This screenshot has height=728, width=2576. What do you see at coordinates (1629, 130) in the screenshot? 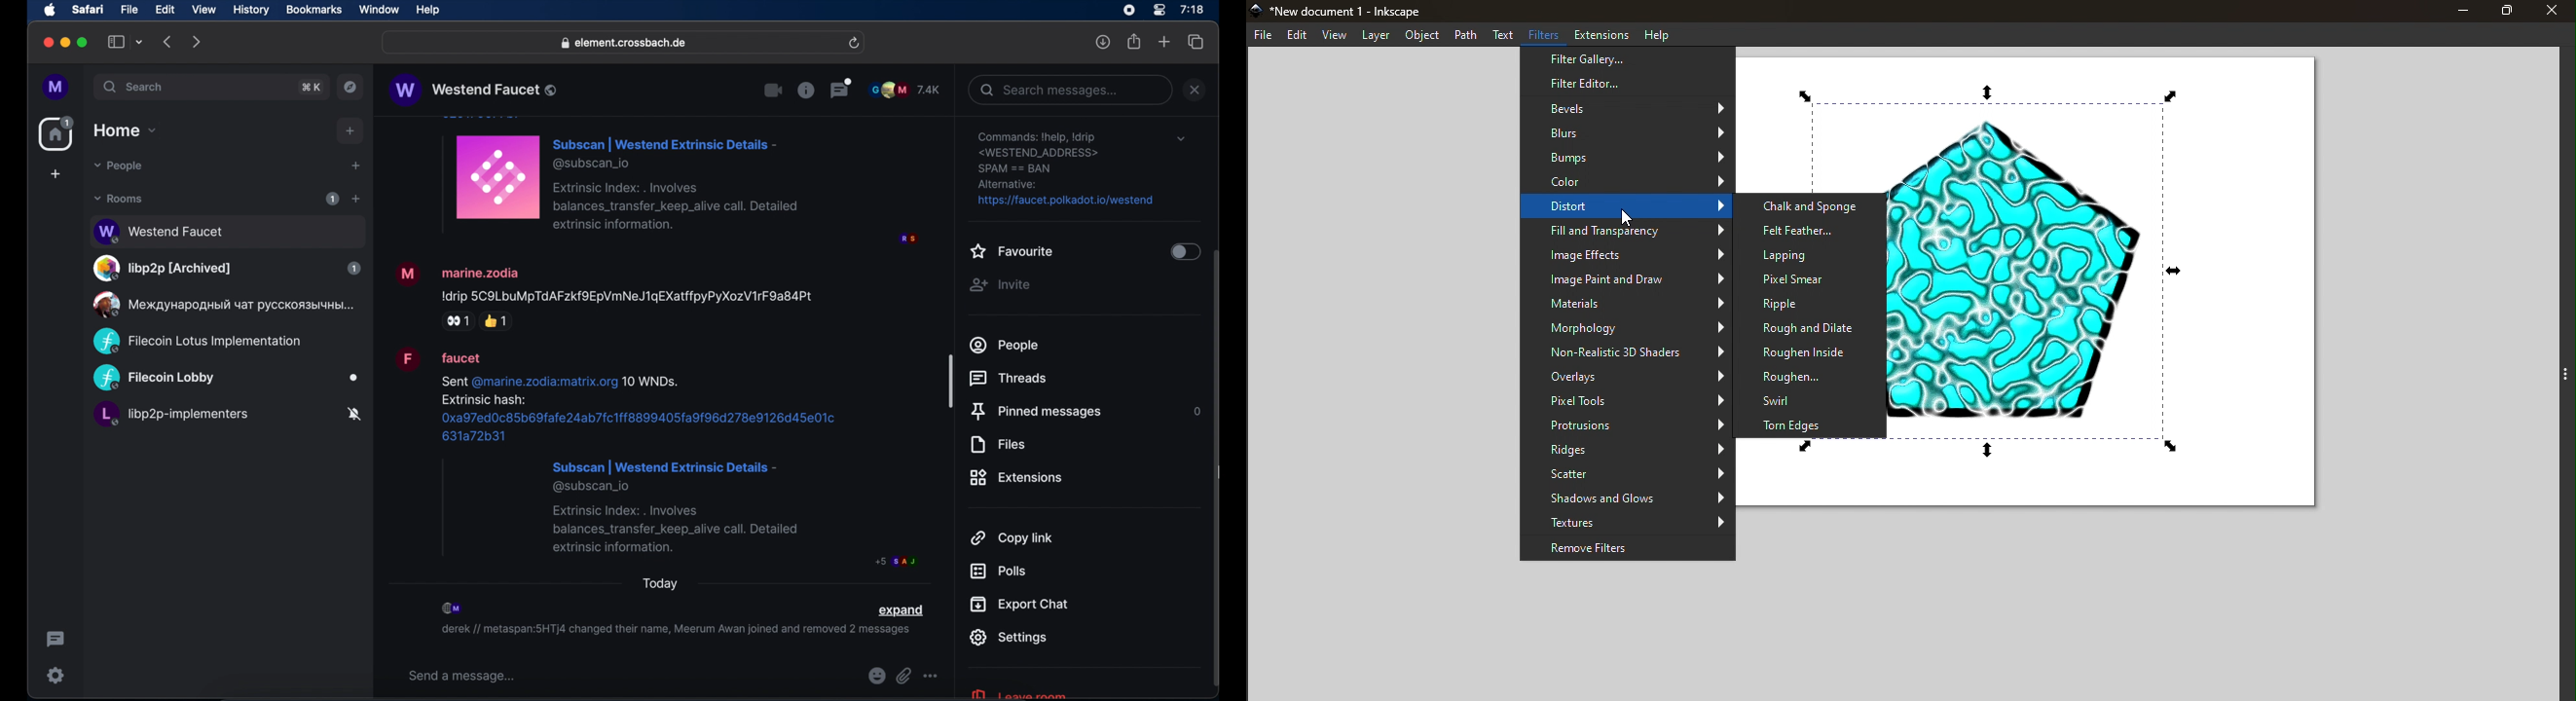
I see `Blurs` at bounding box center [1629, 130].